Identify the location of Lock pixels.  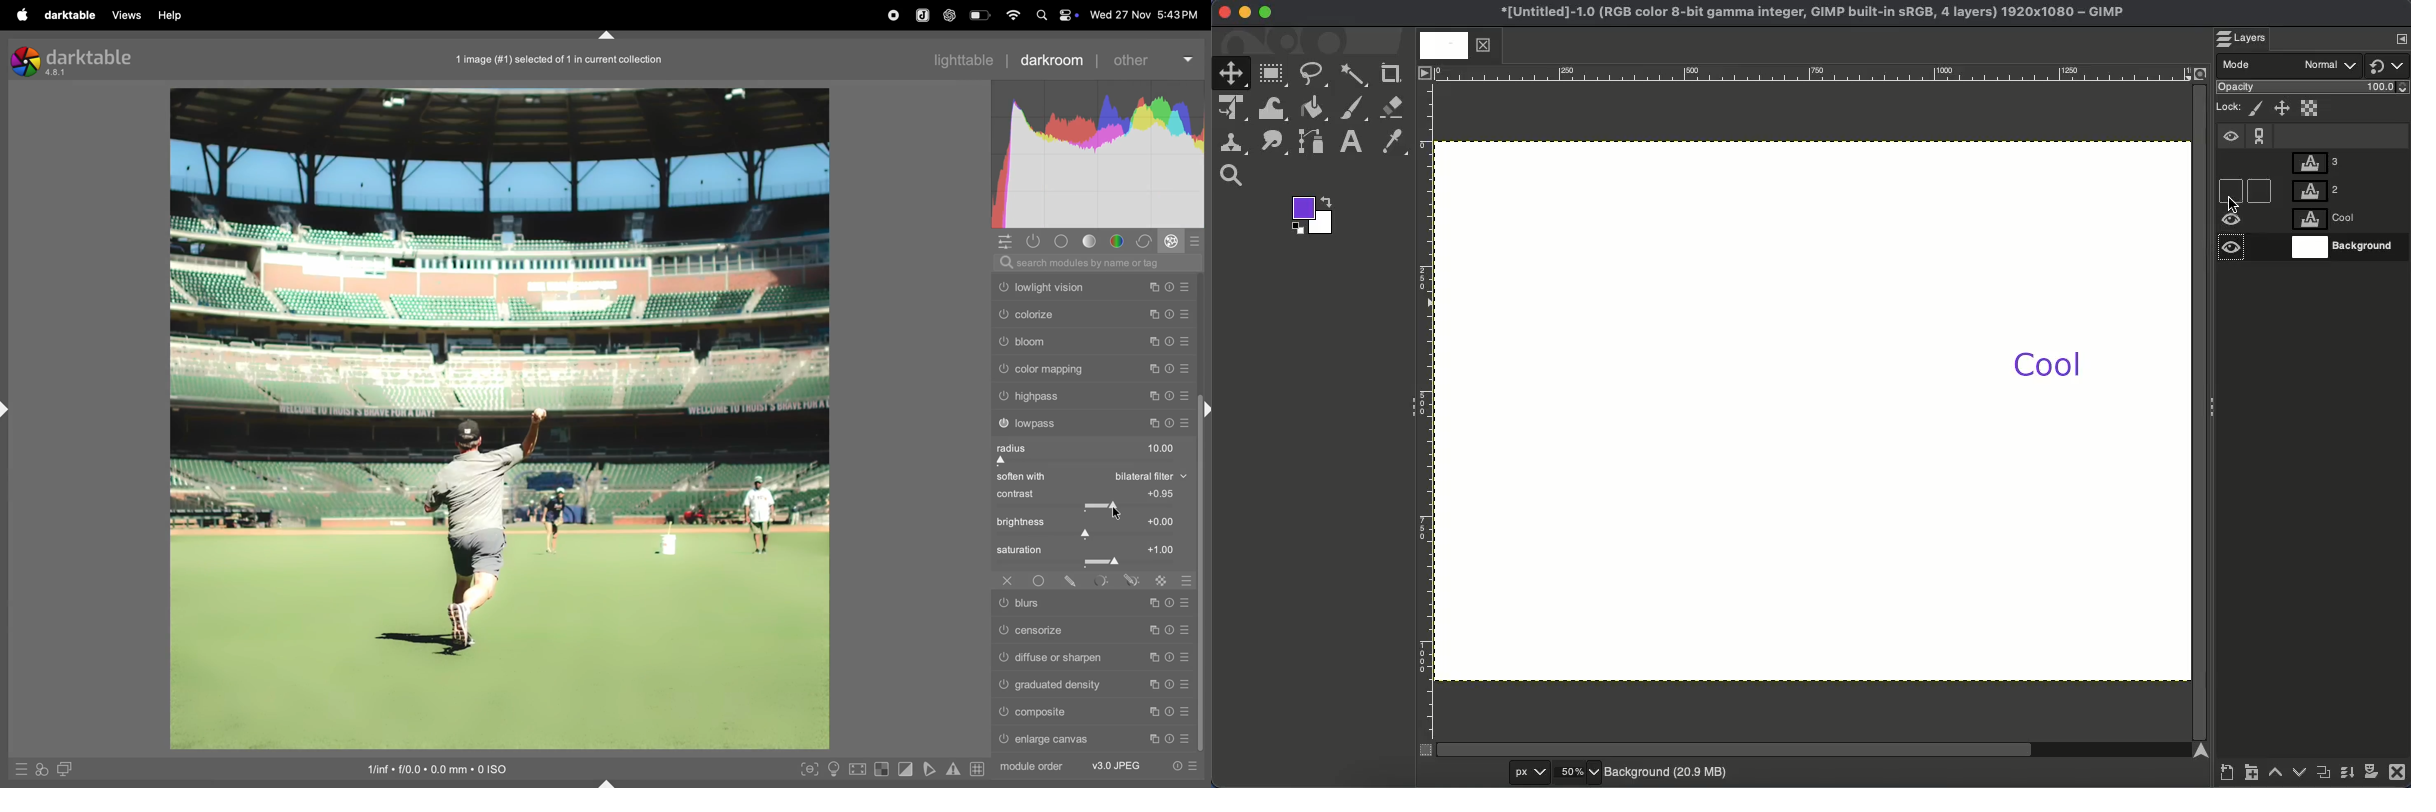
(2258, 109).